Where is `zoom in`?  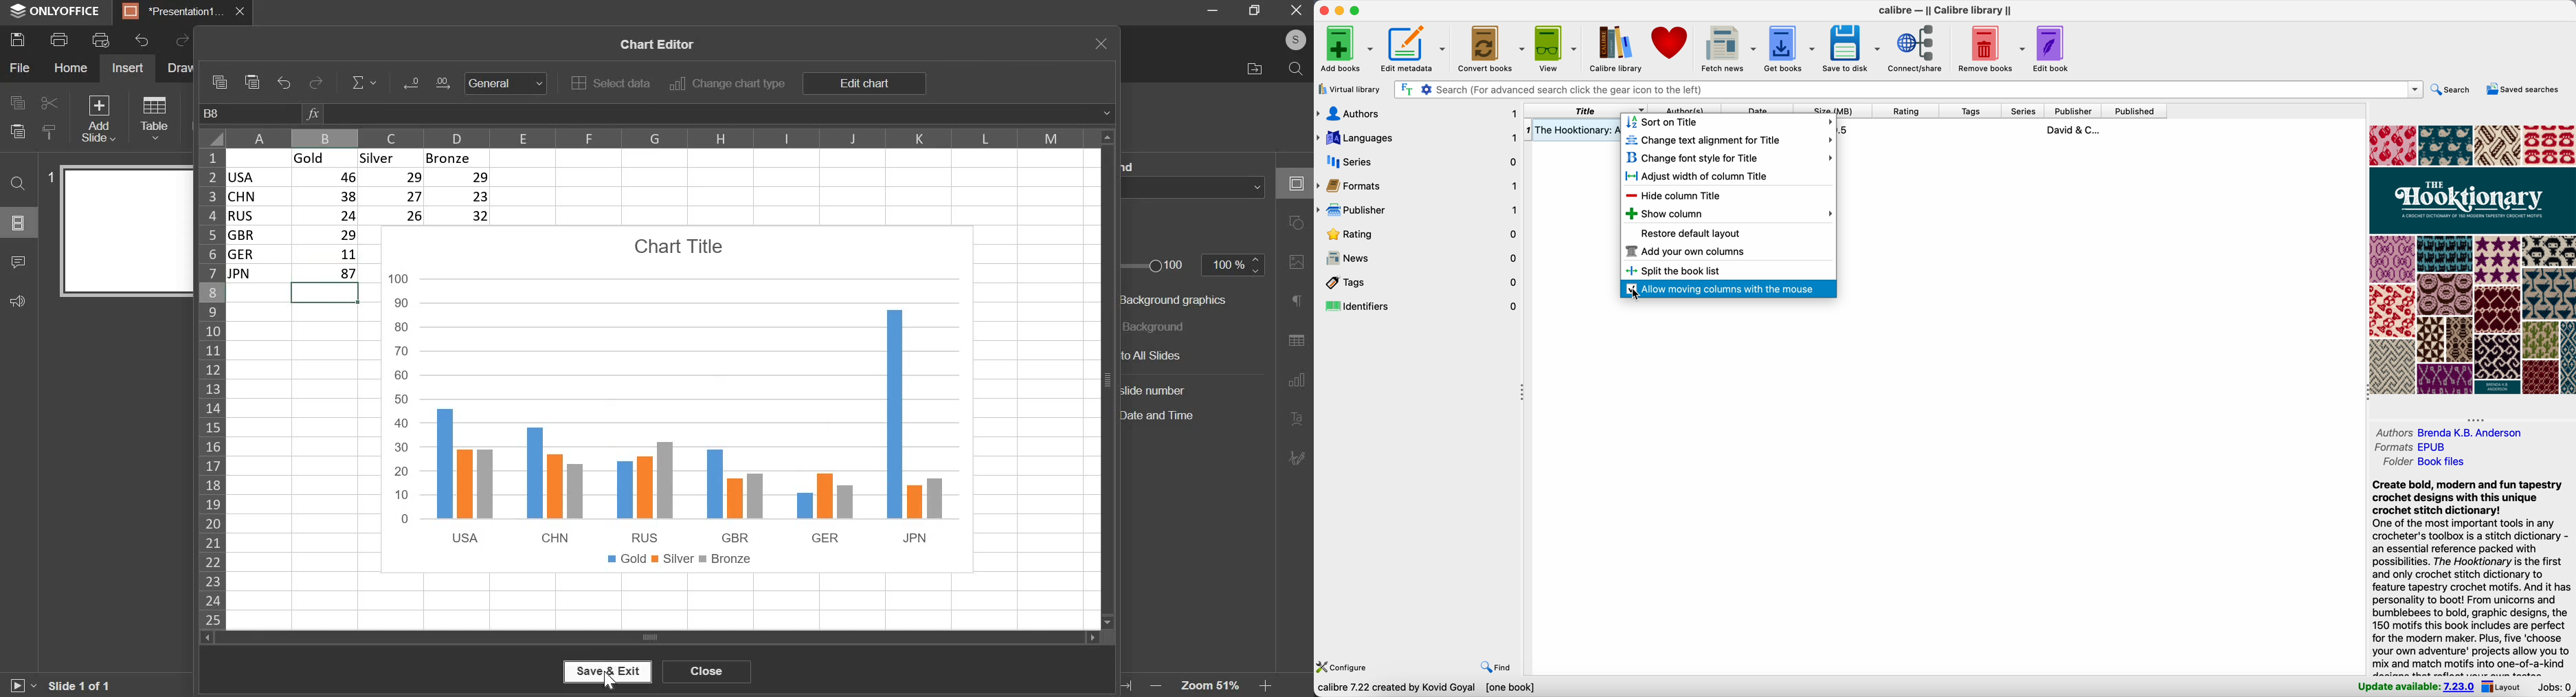 zoom in is located at coordinates (1266, 687).